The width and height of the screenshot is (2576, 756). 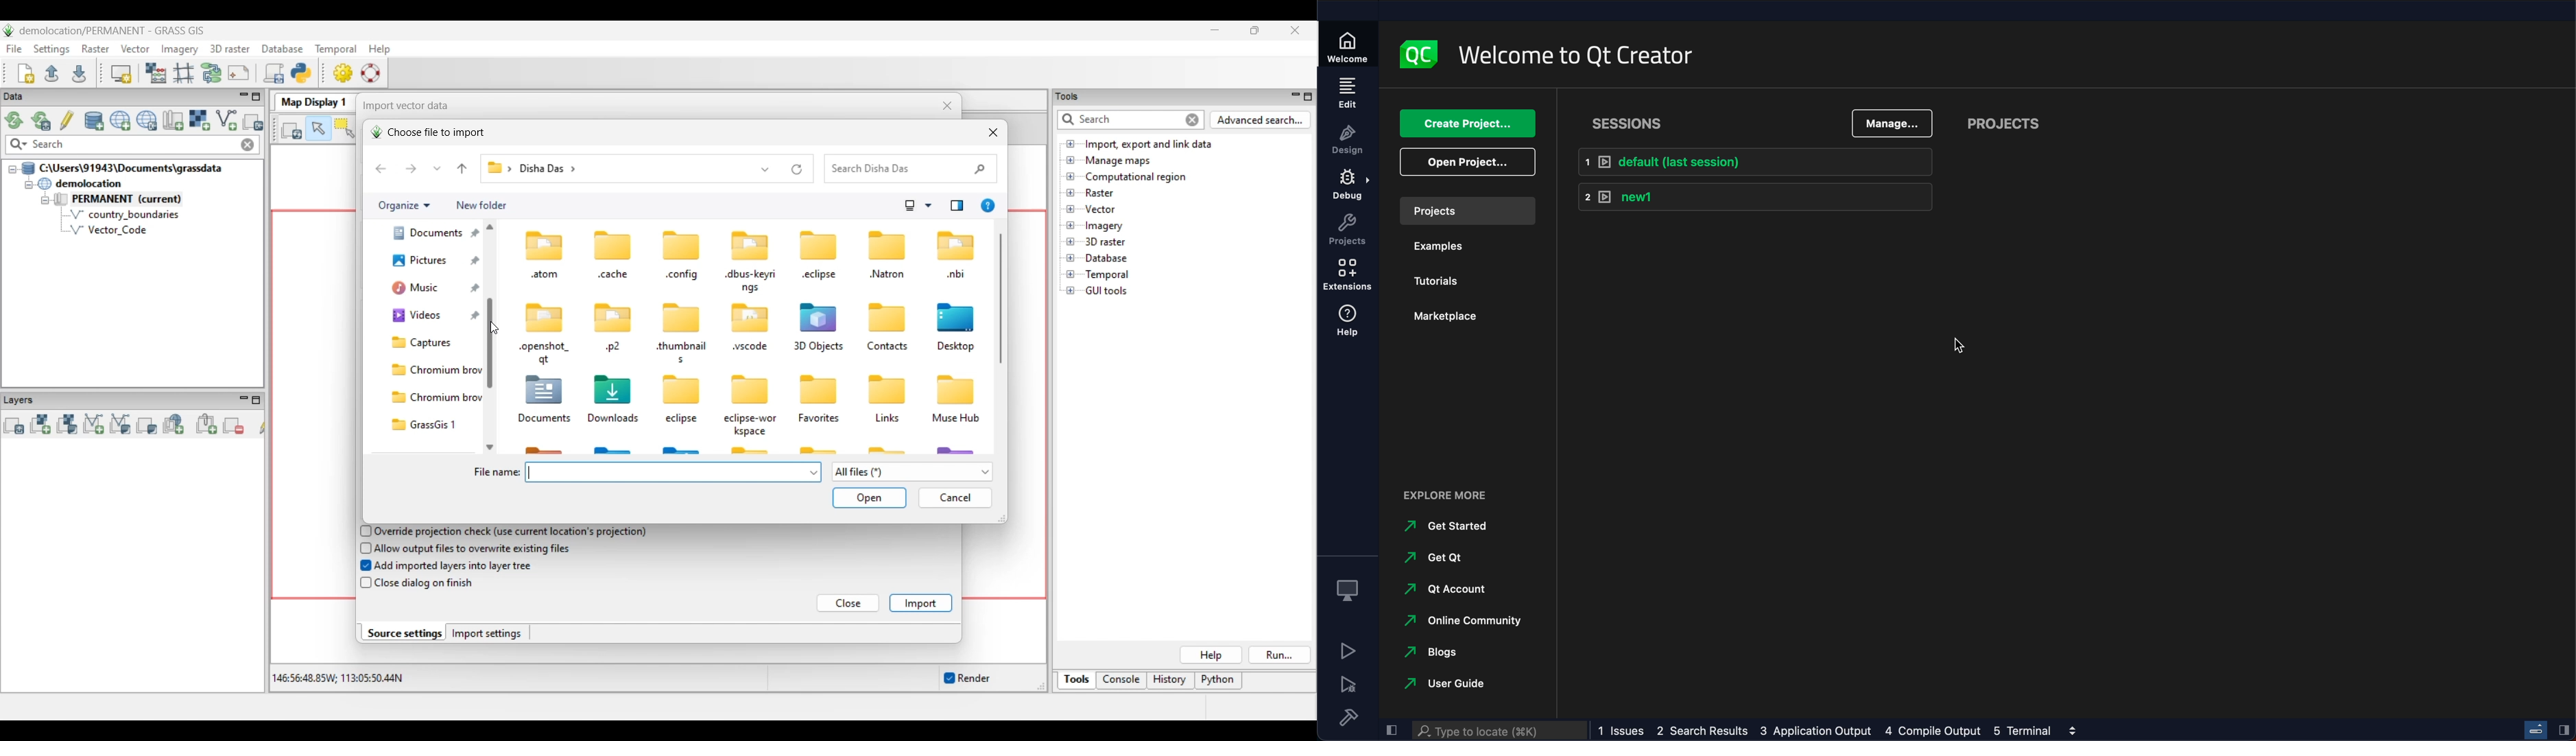 What do you see at coordinates (1963, 348) in the screenshot?
I see `cursor` at bounding box center [1963, 348].